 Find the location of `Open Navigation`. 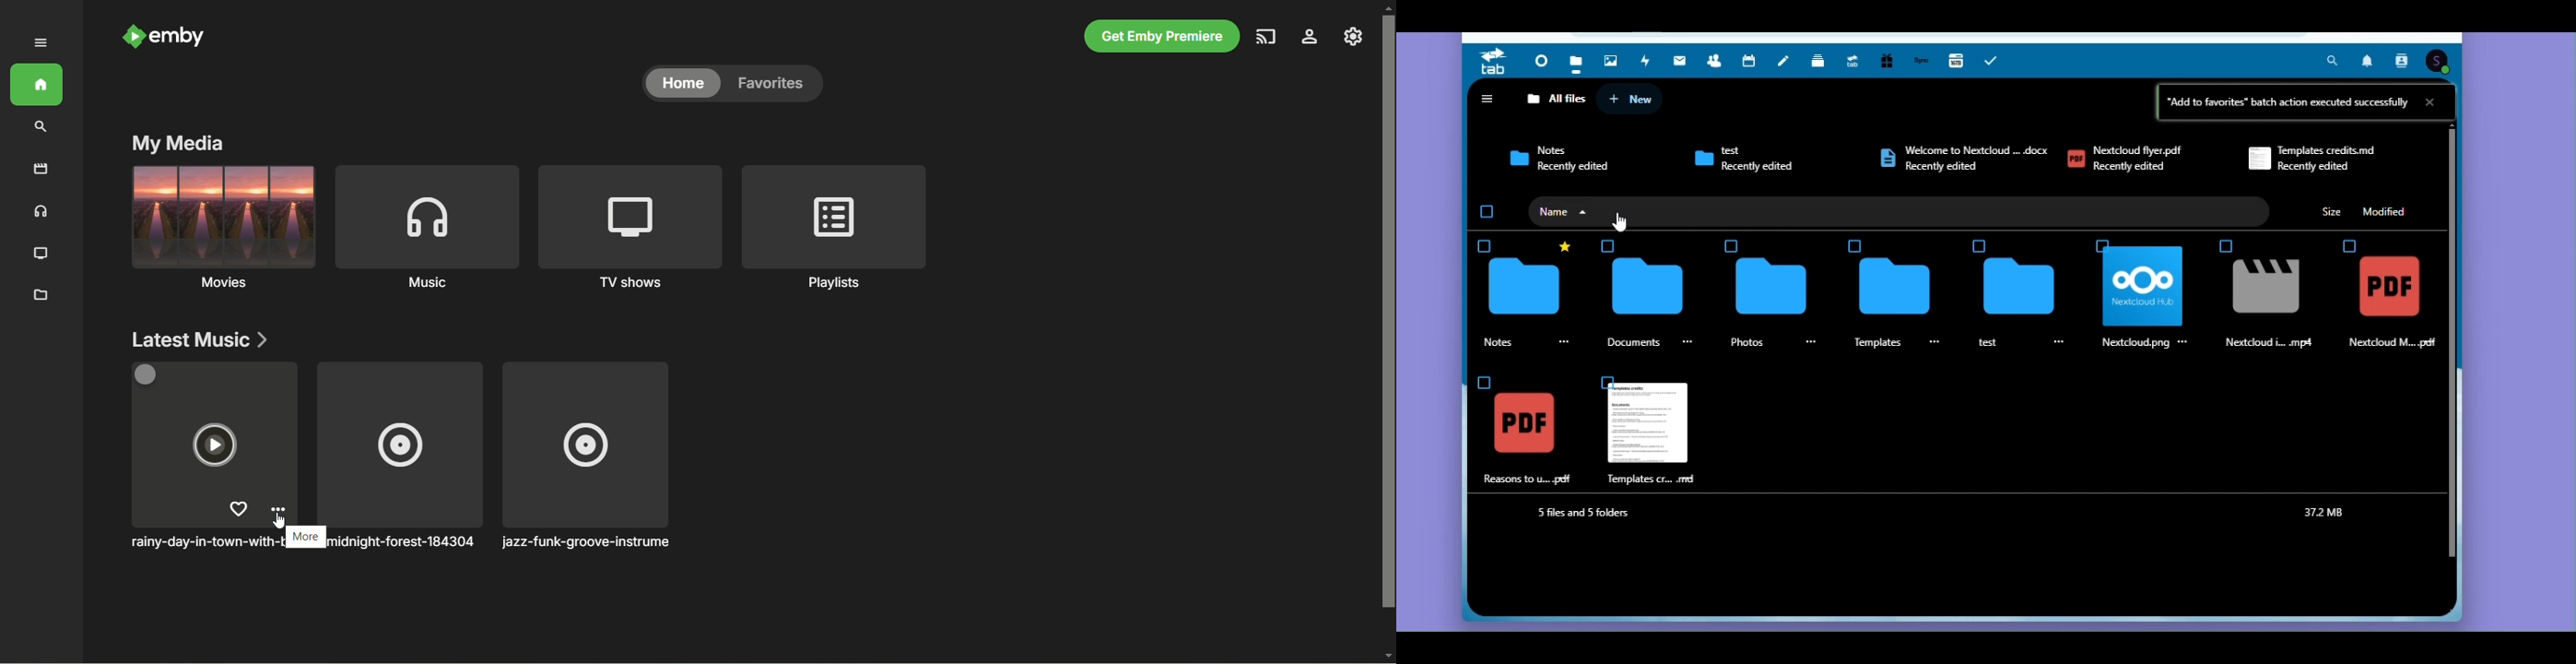

Open Navigation is located at coordinates (1487, 98).